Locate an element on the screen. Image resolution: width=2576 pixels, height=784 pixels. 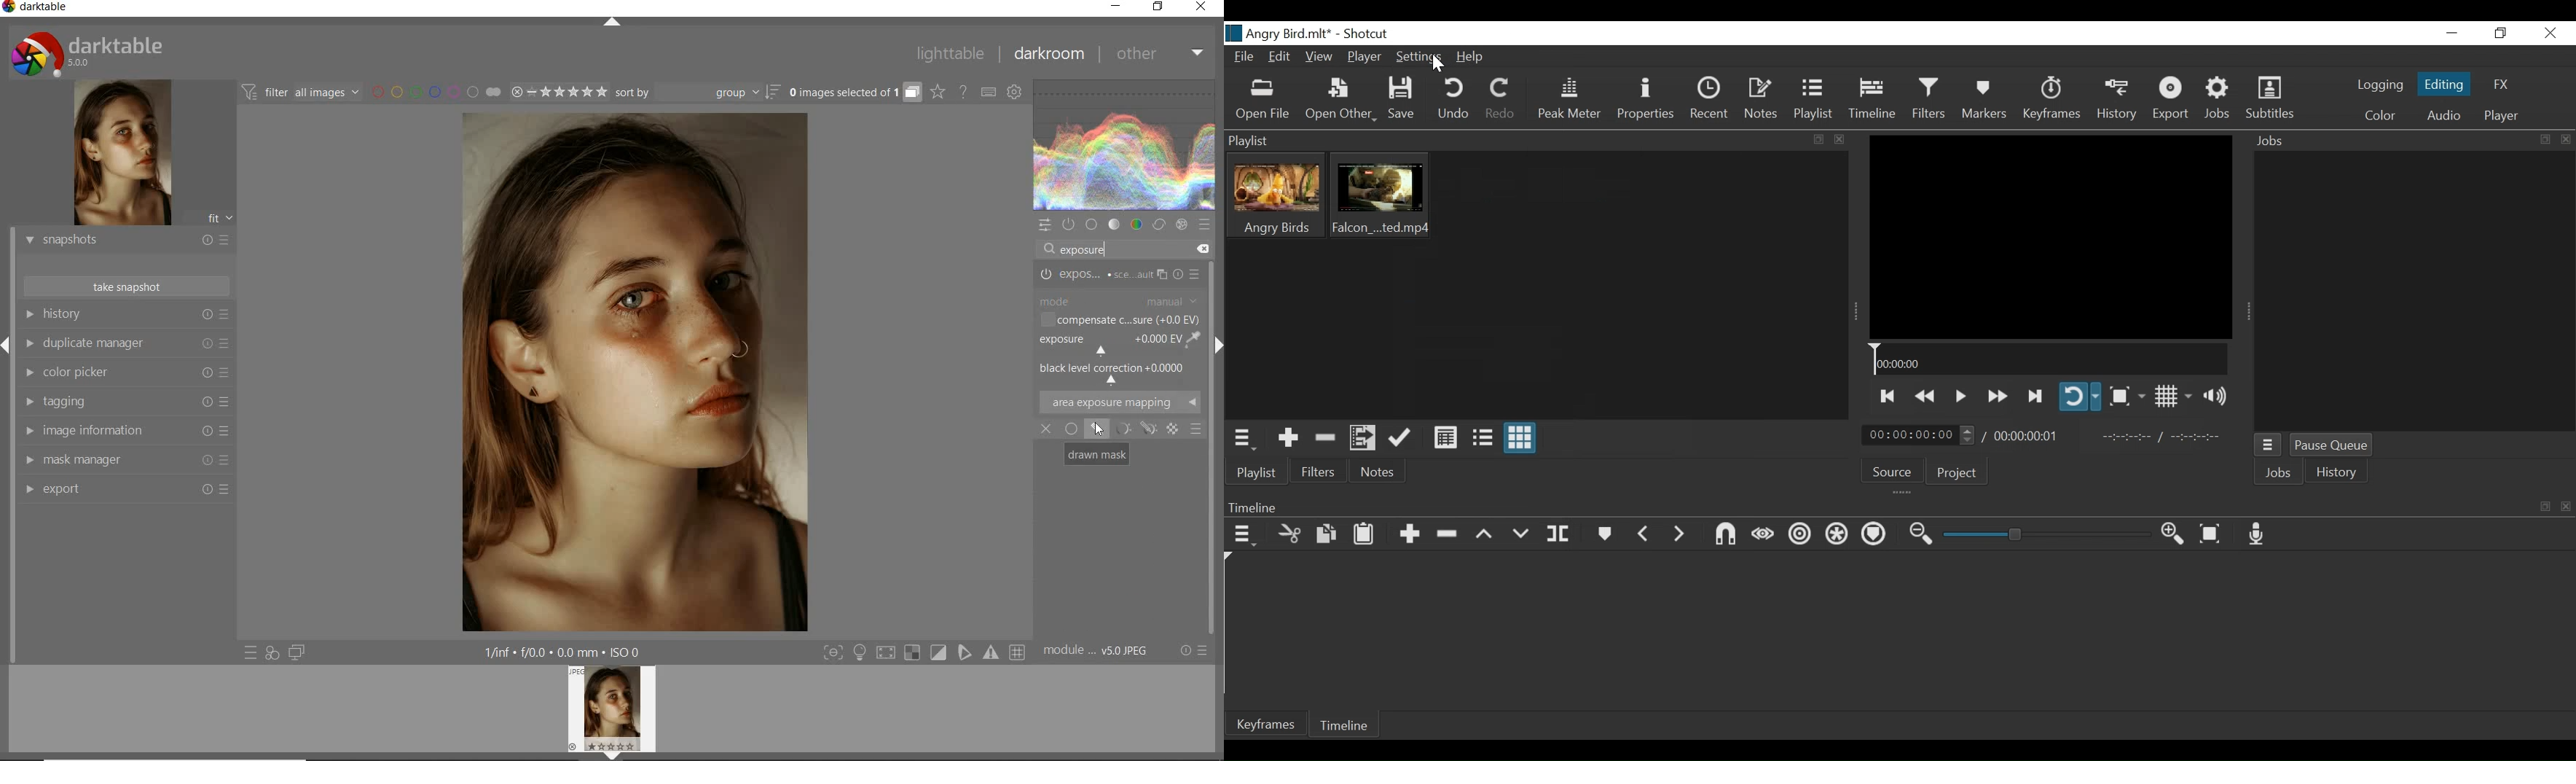
take snapshots is located at coordinates (127, 286).